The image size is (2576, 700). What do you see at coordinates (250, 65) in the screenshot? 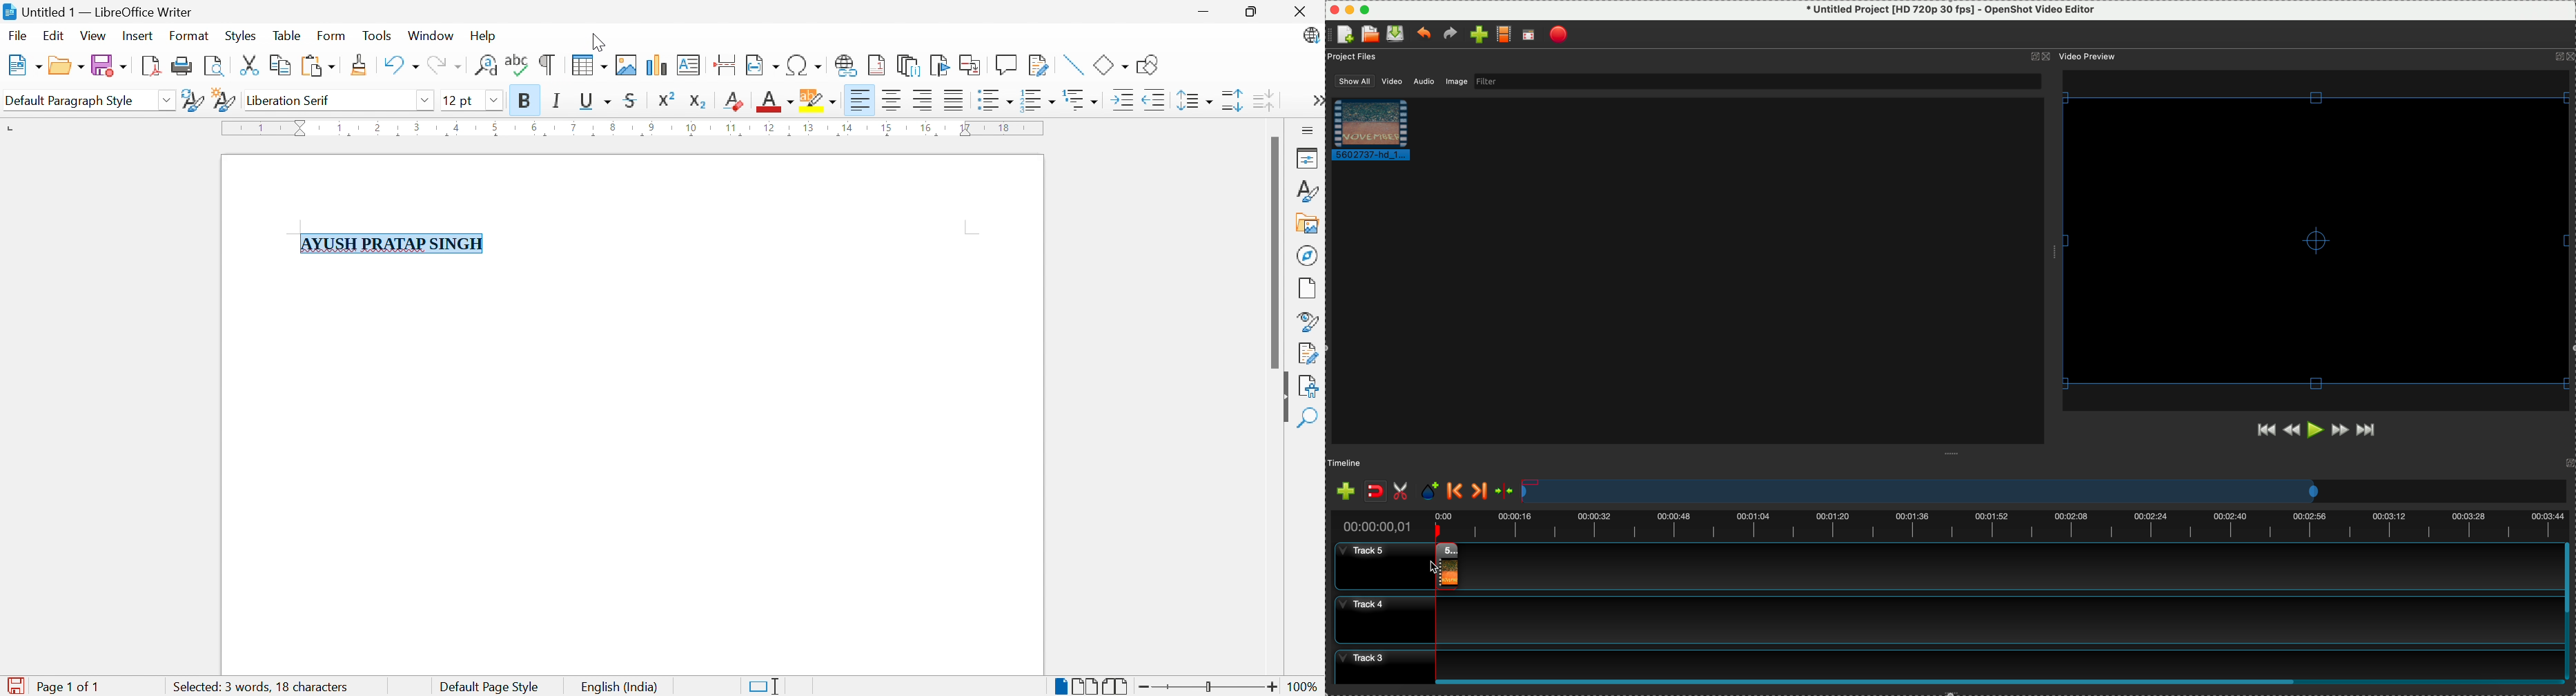
I see `Cut` at bounding box center [250, 65].